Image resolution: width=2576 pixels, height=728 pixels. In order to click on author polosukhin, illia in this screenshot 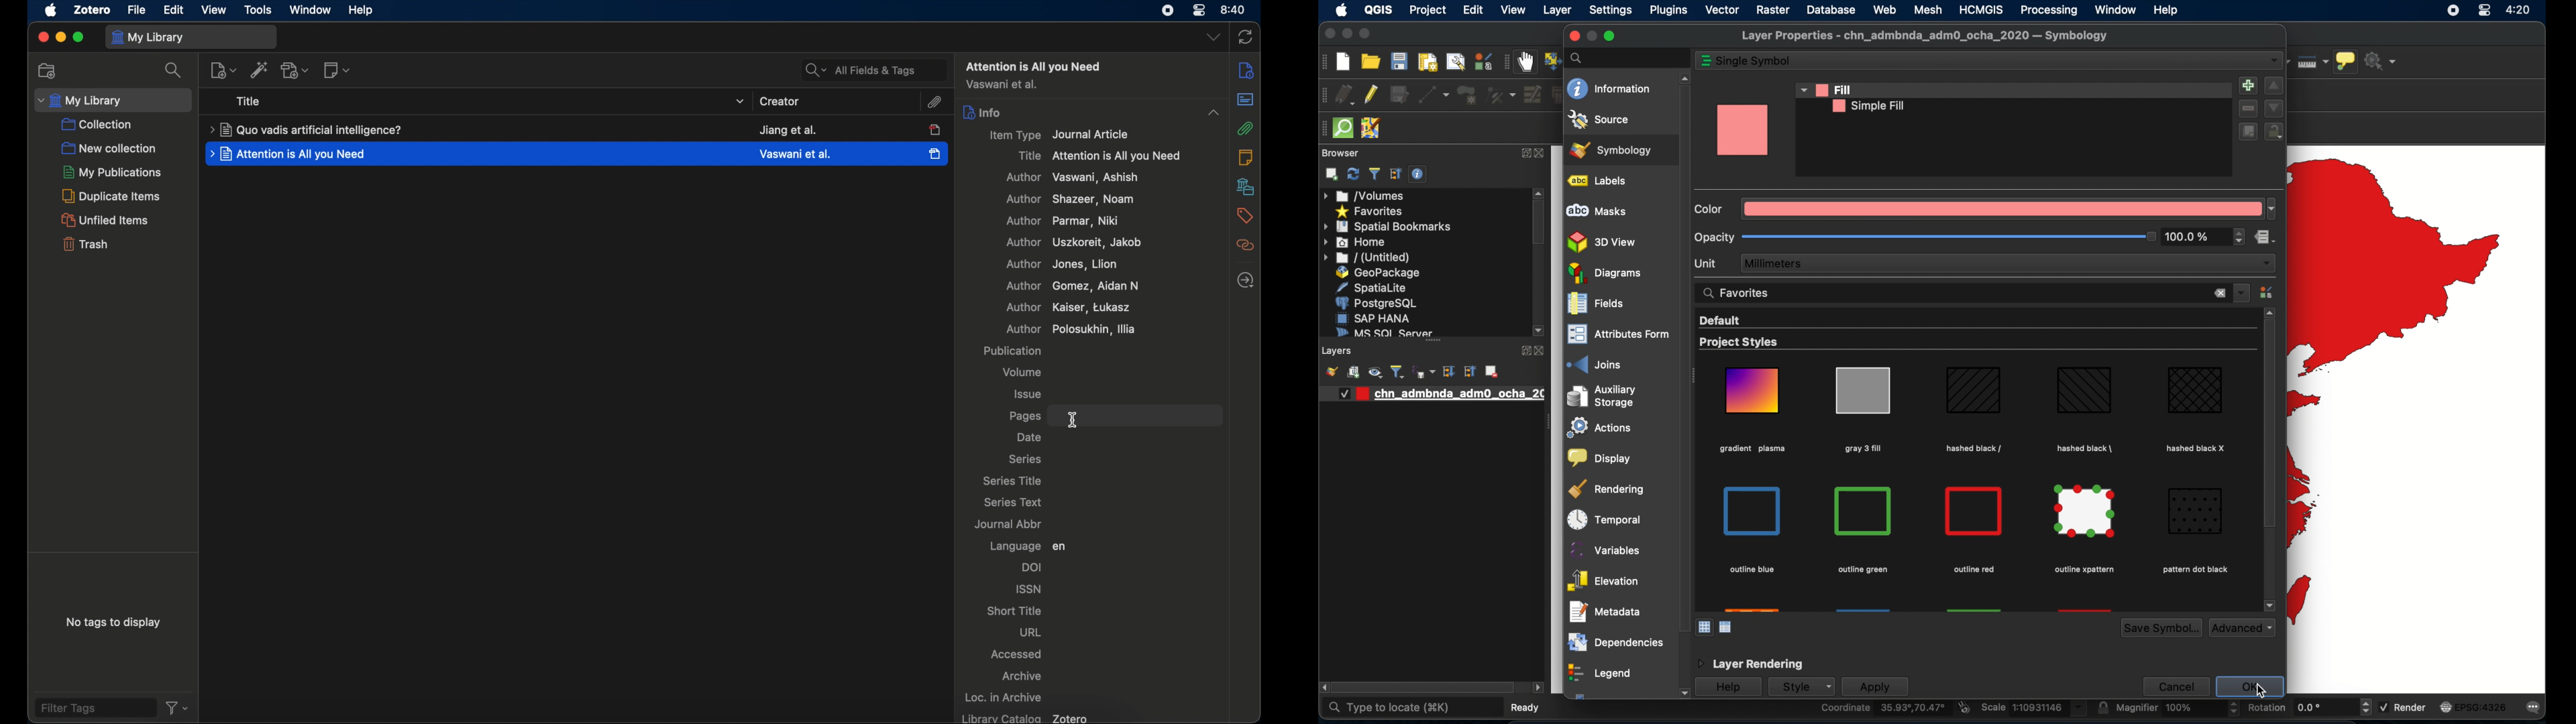, I will do `click(1034, 329)`.